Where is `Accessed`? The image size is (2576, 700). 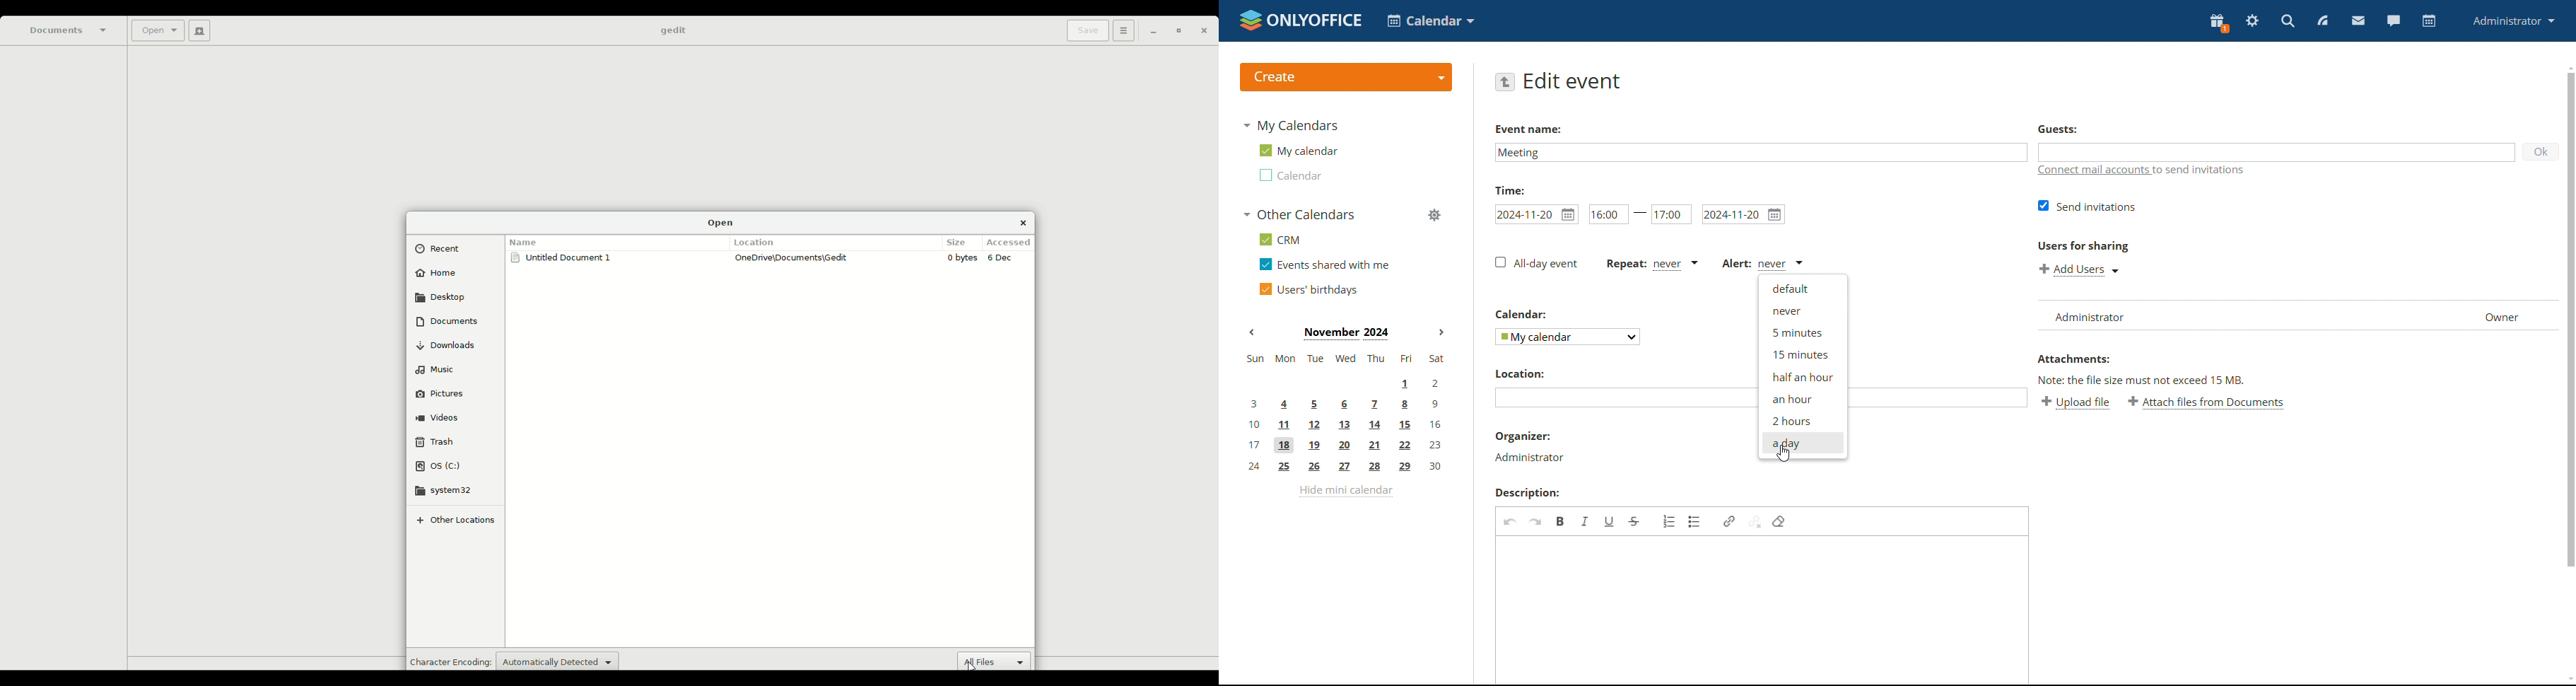
Accessed is located at coordinates (1012, 243).